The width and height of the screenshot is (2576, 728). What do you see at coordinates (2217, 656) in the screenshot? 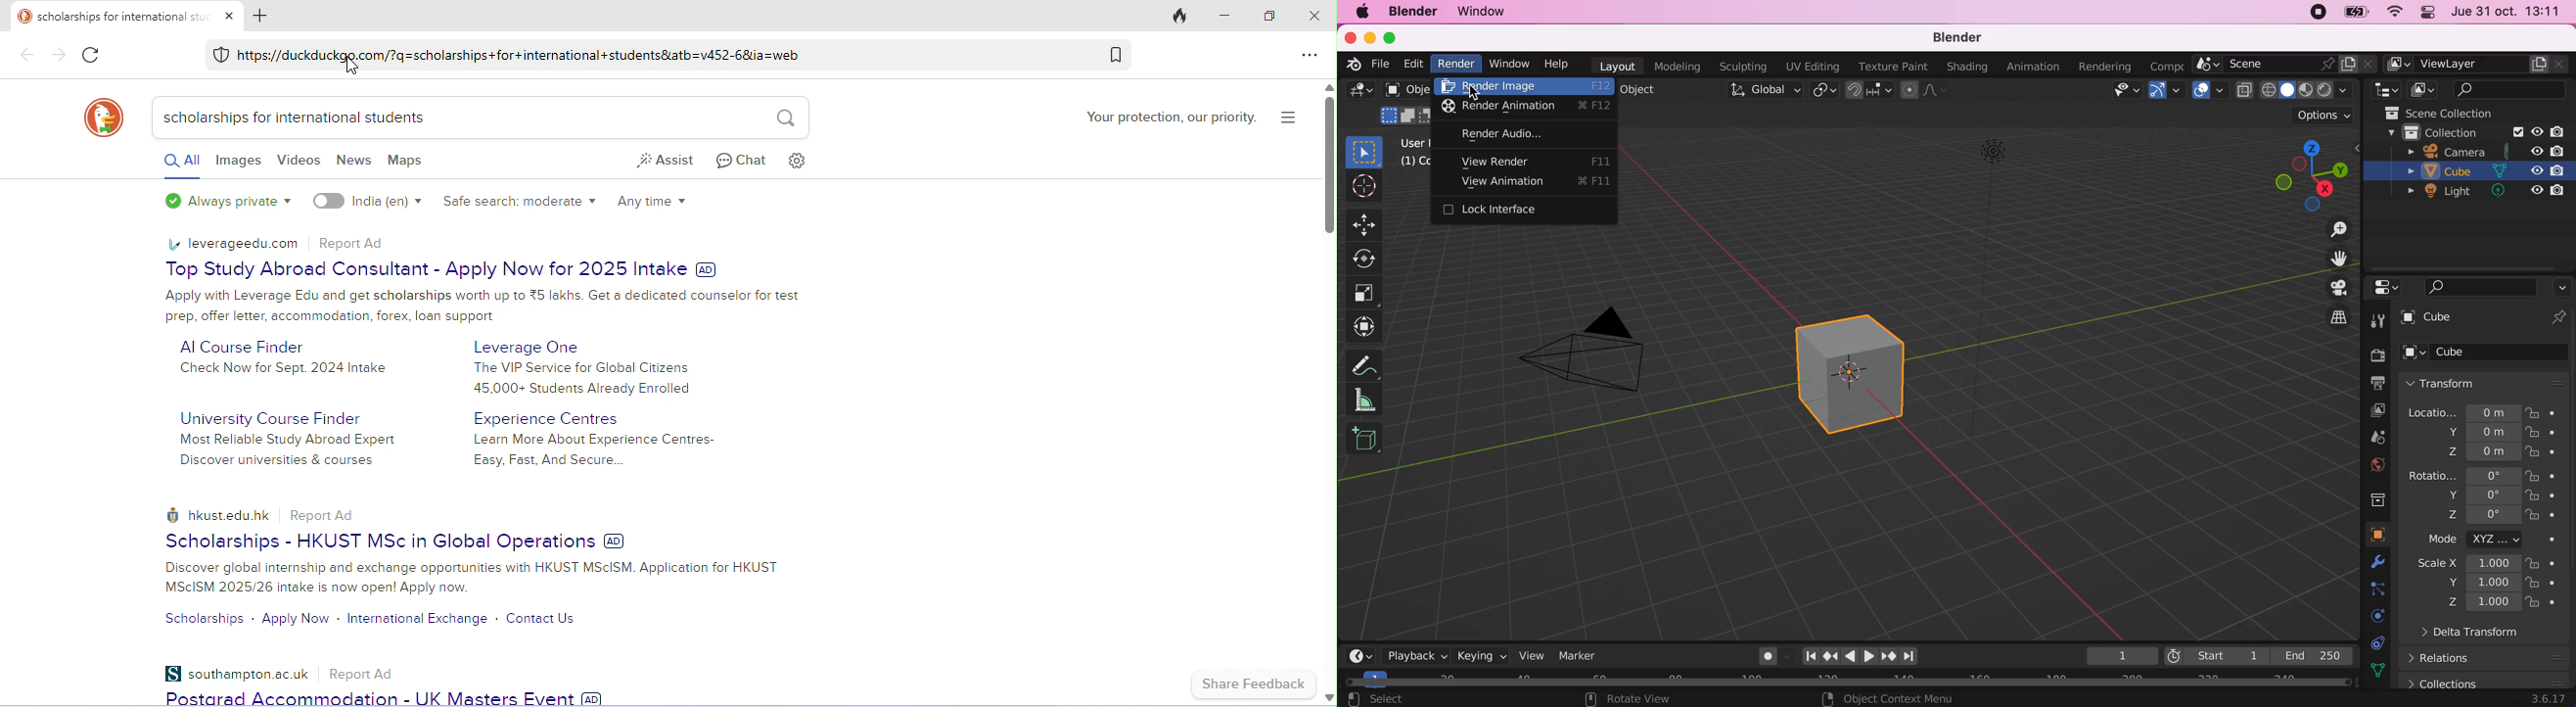
I see `start 1` at bounding box center [2217, 656].